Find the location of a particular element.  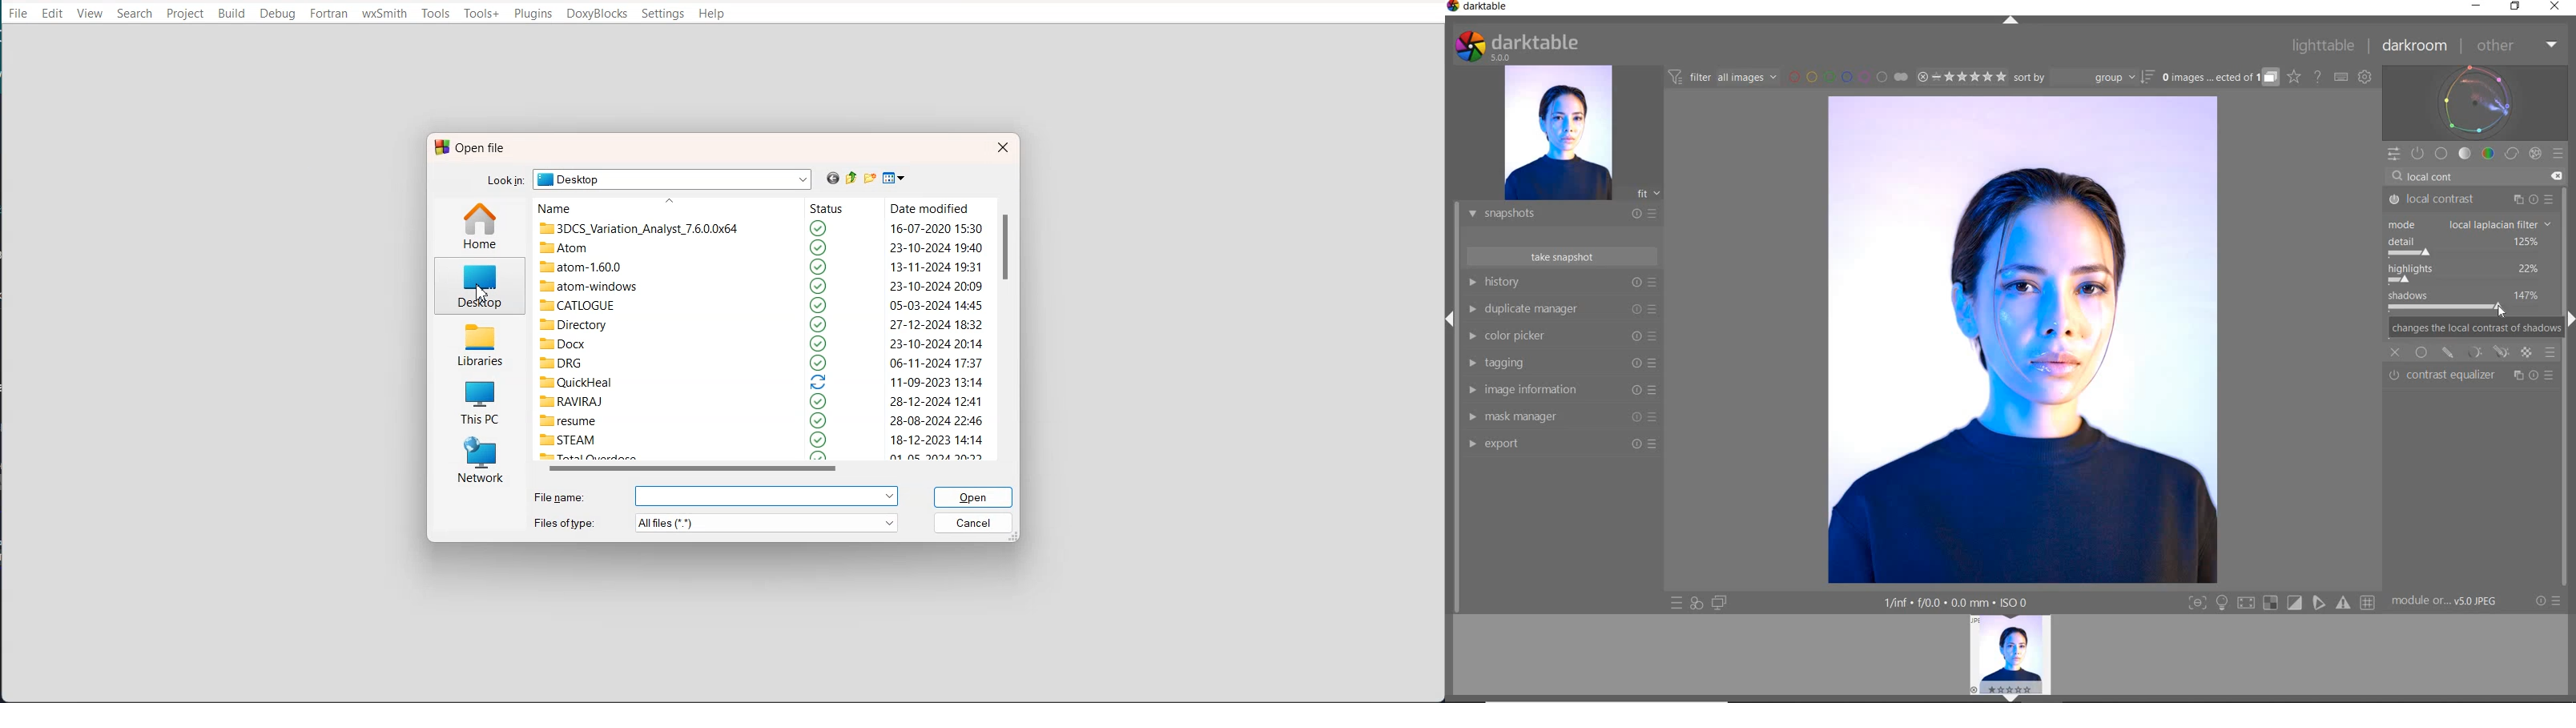

Button is located at coordinates (2345, 603).